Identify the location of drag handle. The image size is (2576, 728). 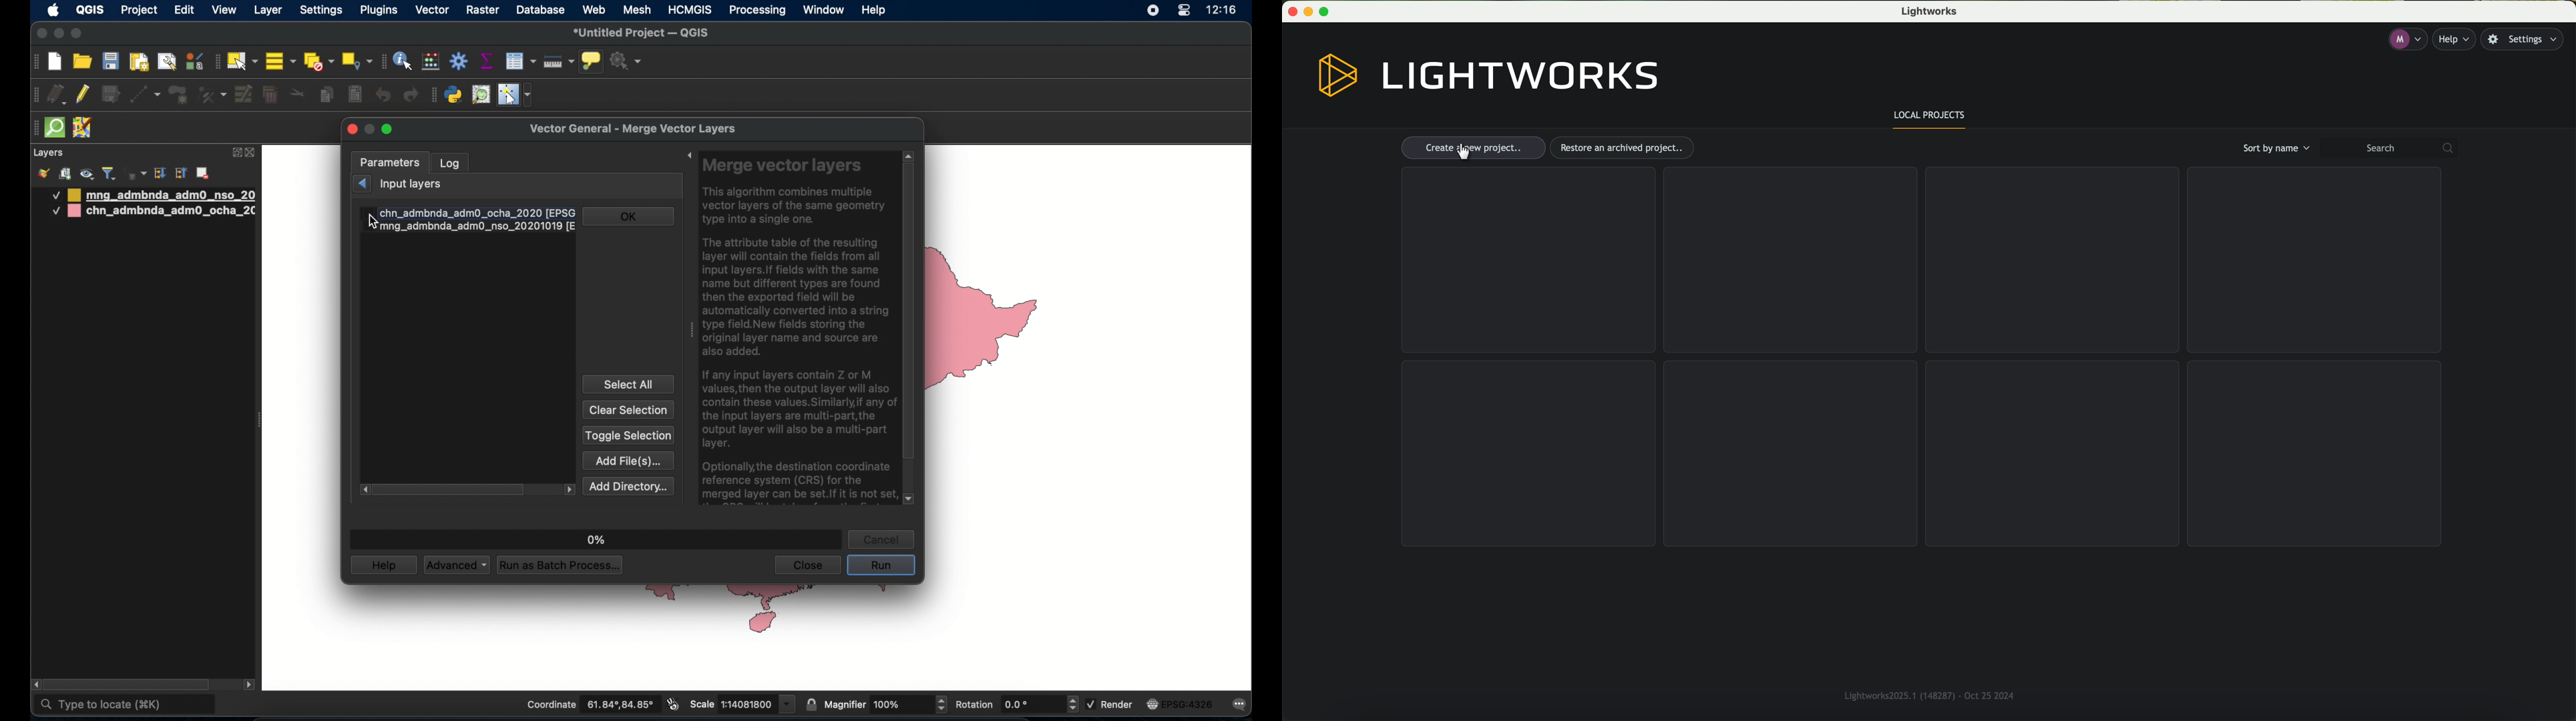
(689, 332).